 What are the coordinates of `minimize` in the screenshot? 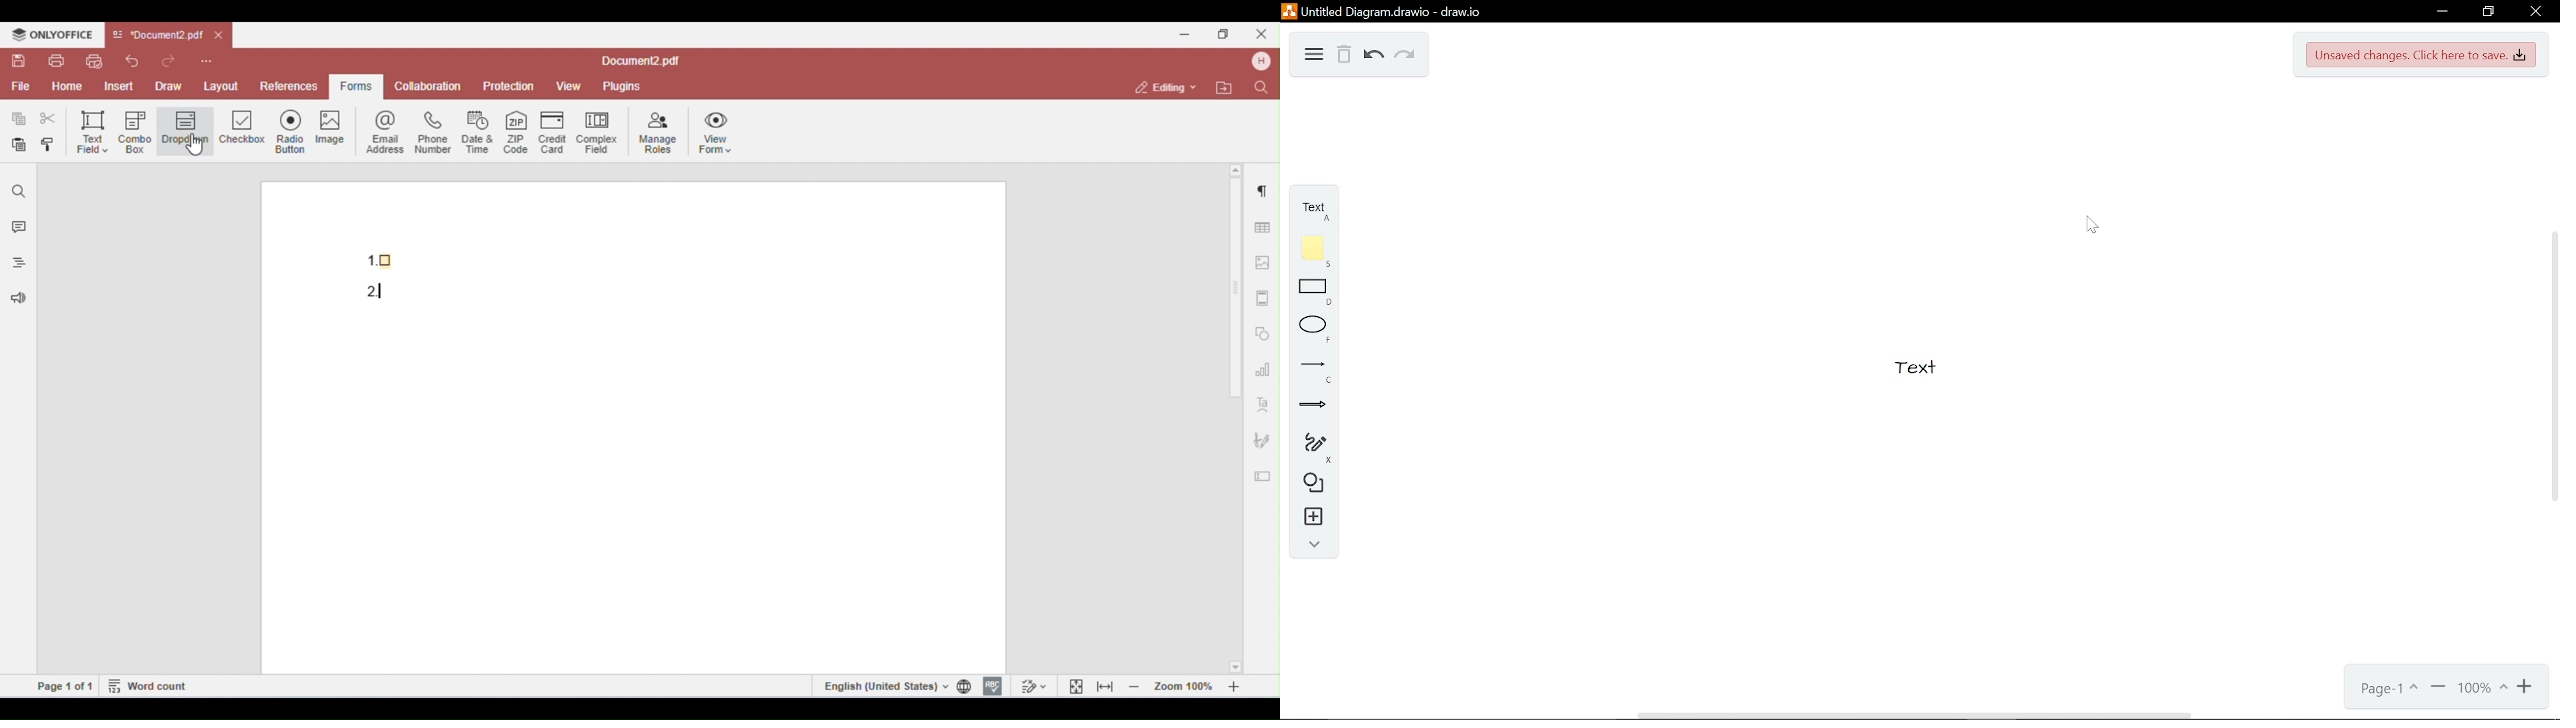 It's located at (1185, 33).